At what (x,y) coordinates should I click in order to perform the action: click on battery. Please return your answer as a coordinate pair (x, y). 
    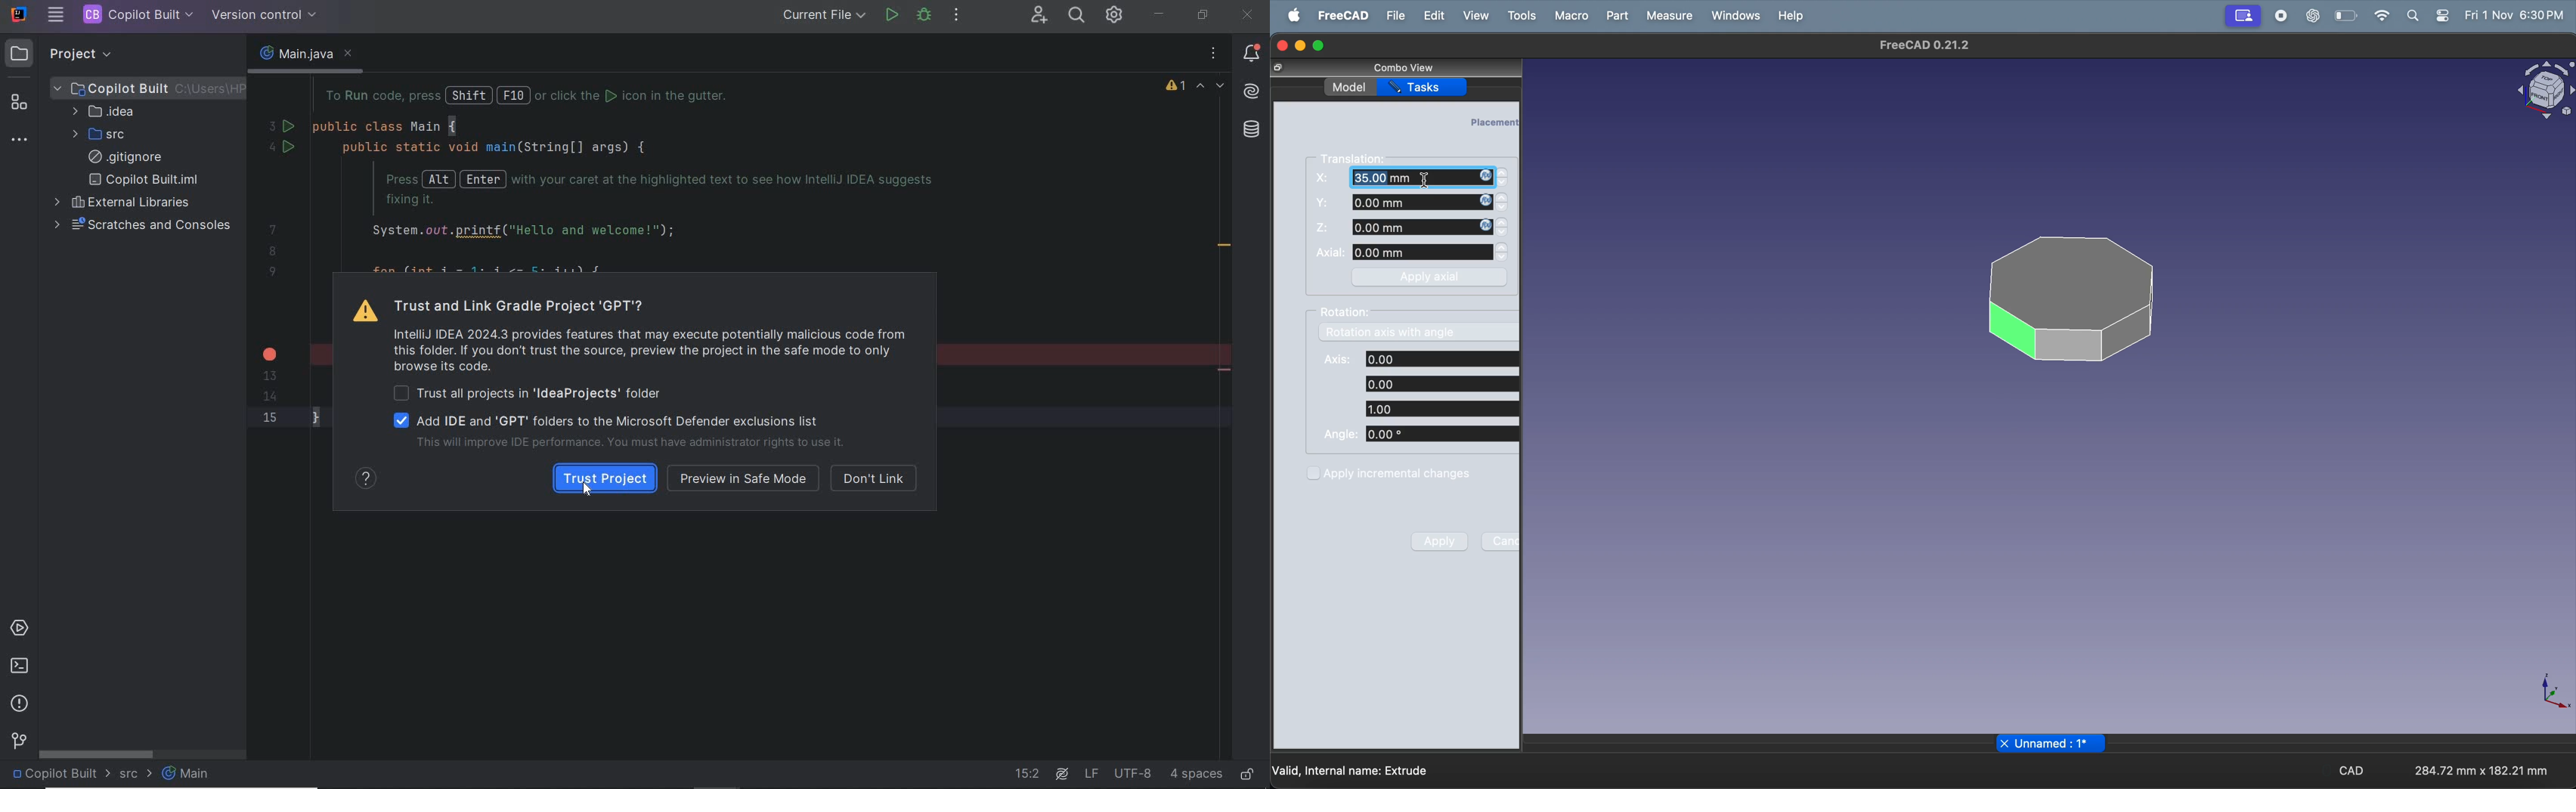
    Looking at the image, I should click on (2344, 16).